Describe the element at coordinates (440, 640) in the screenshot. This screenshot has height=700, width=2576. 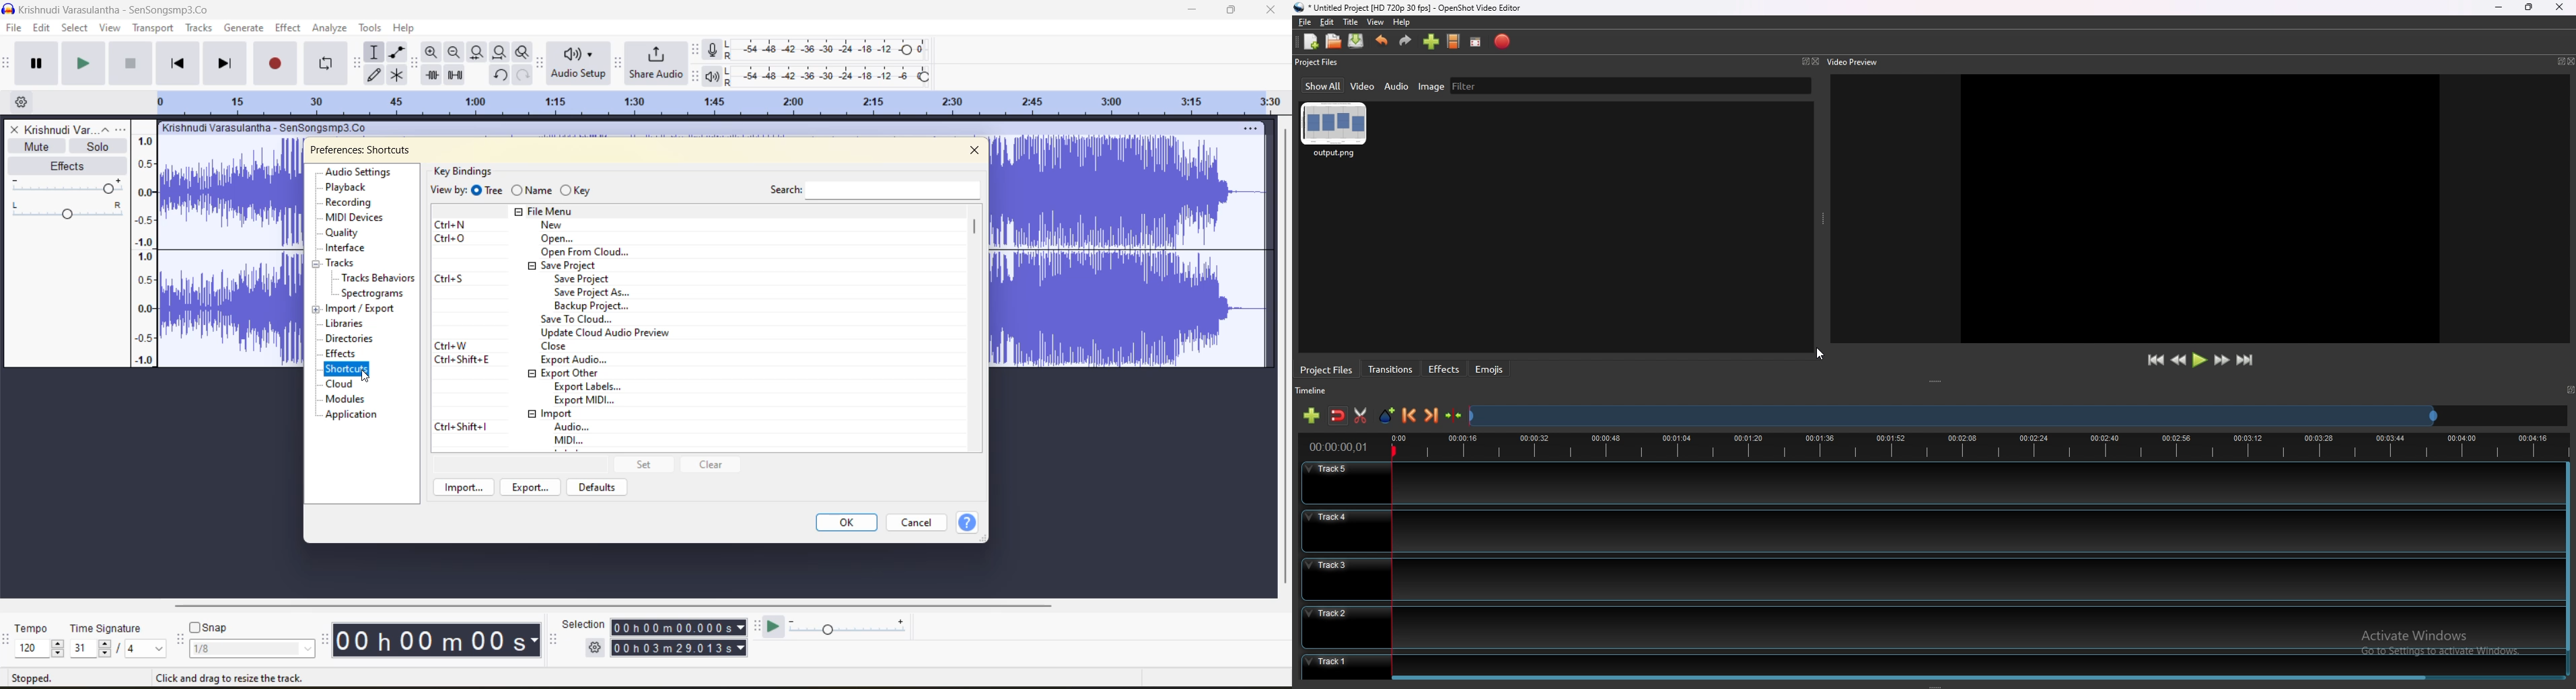
I see `time ` at that location.